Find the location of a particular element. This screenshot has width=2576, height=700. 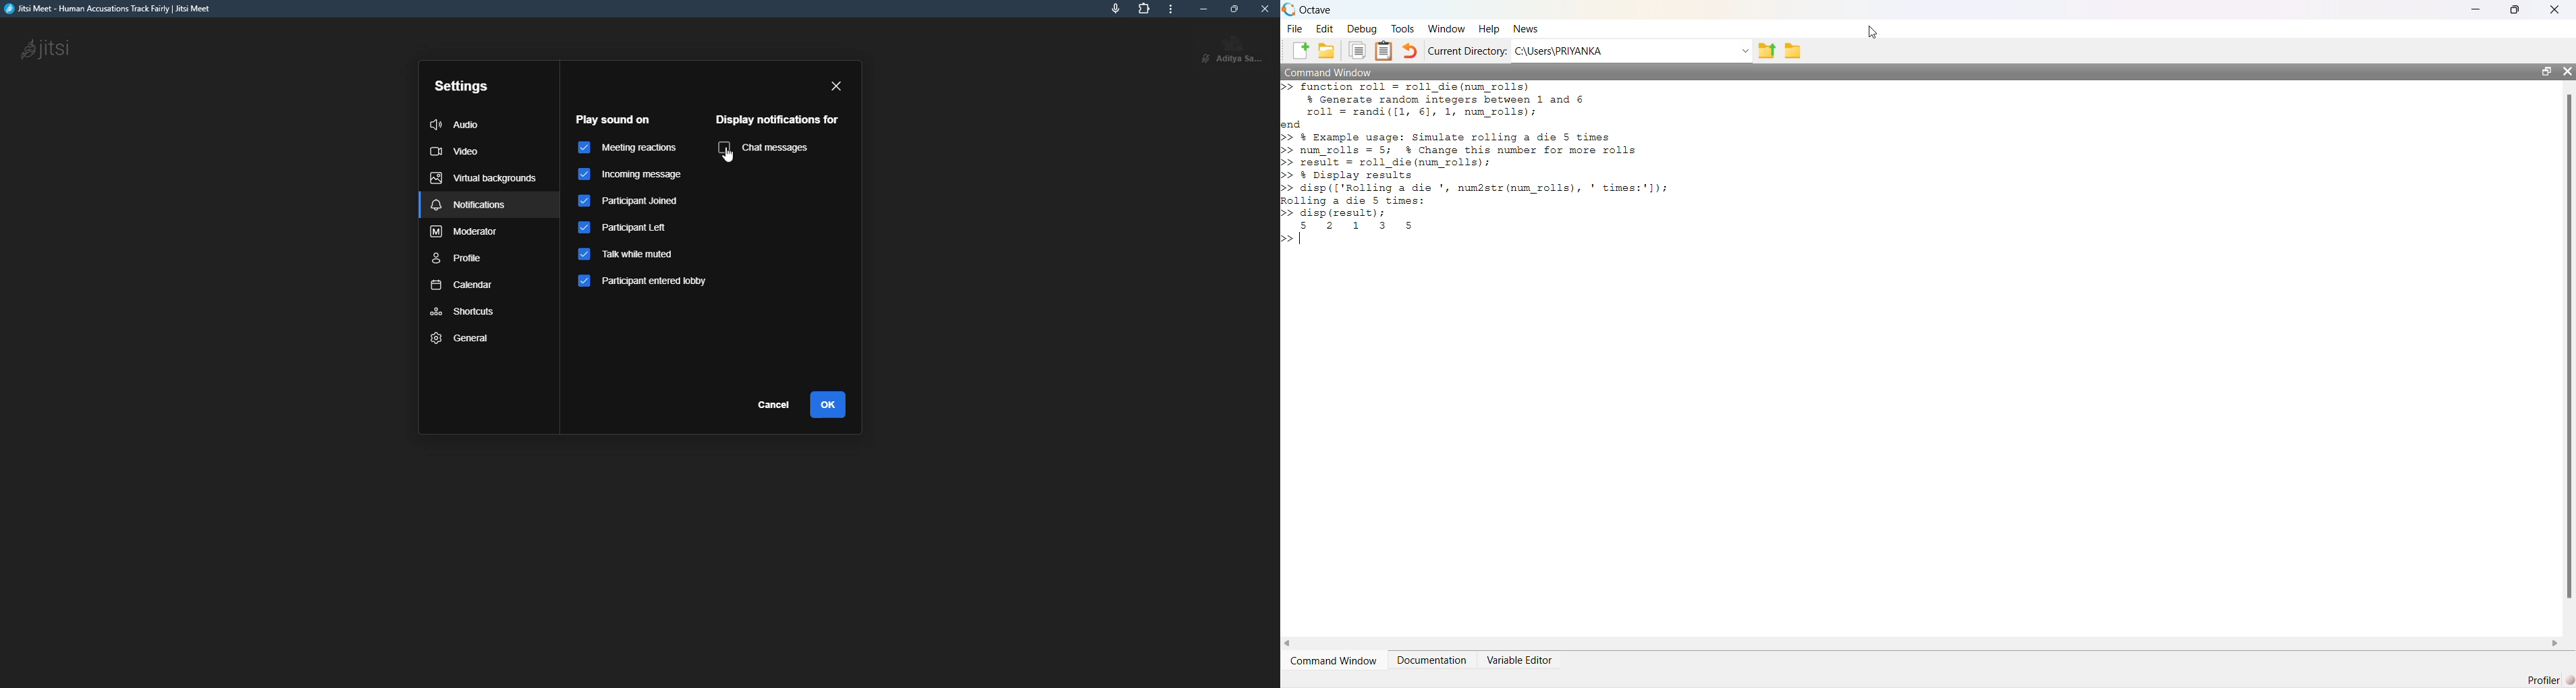

octave is located at coordinates (1319, 11).